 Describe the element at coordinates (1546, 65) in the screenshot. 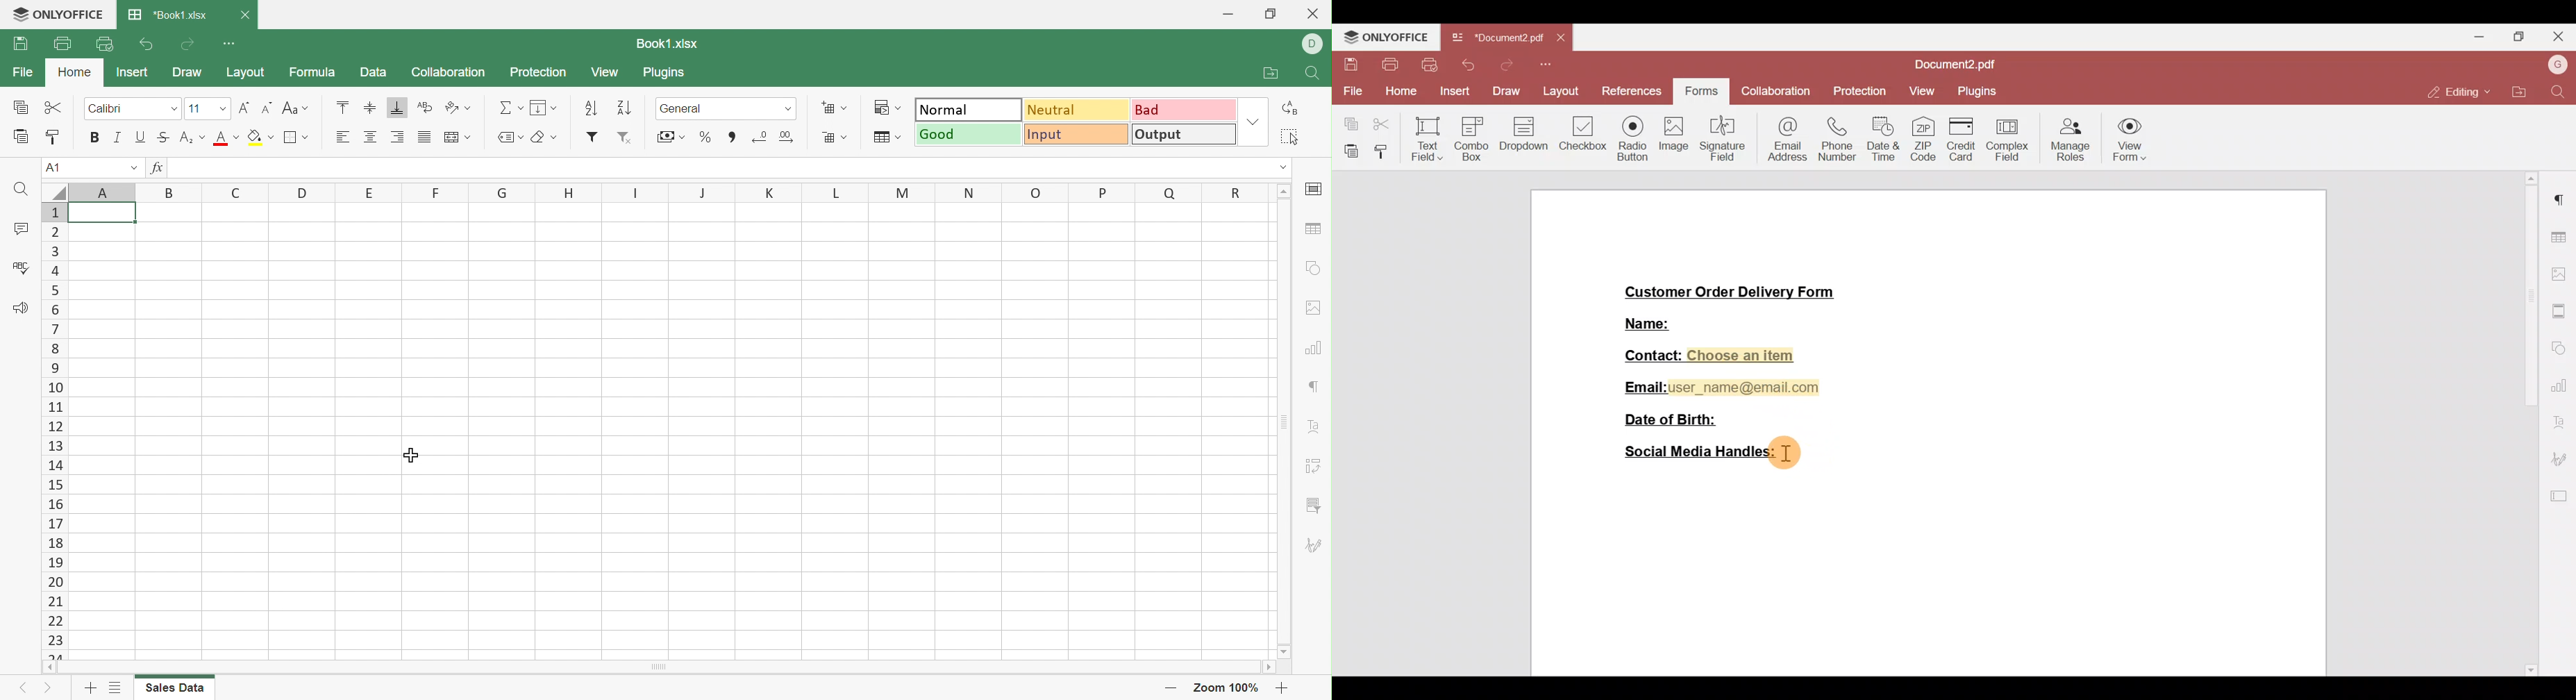

I see `Customize quick access toolbar` at that location.